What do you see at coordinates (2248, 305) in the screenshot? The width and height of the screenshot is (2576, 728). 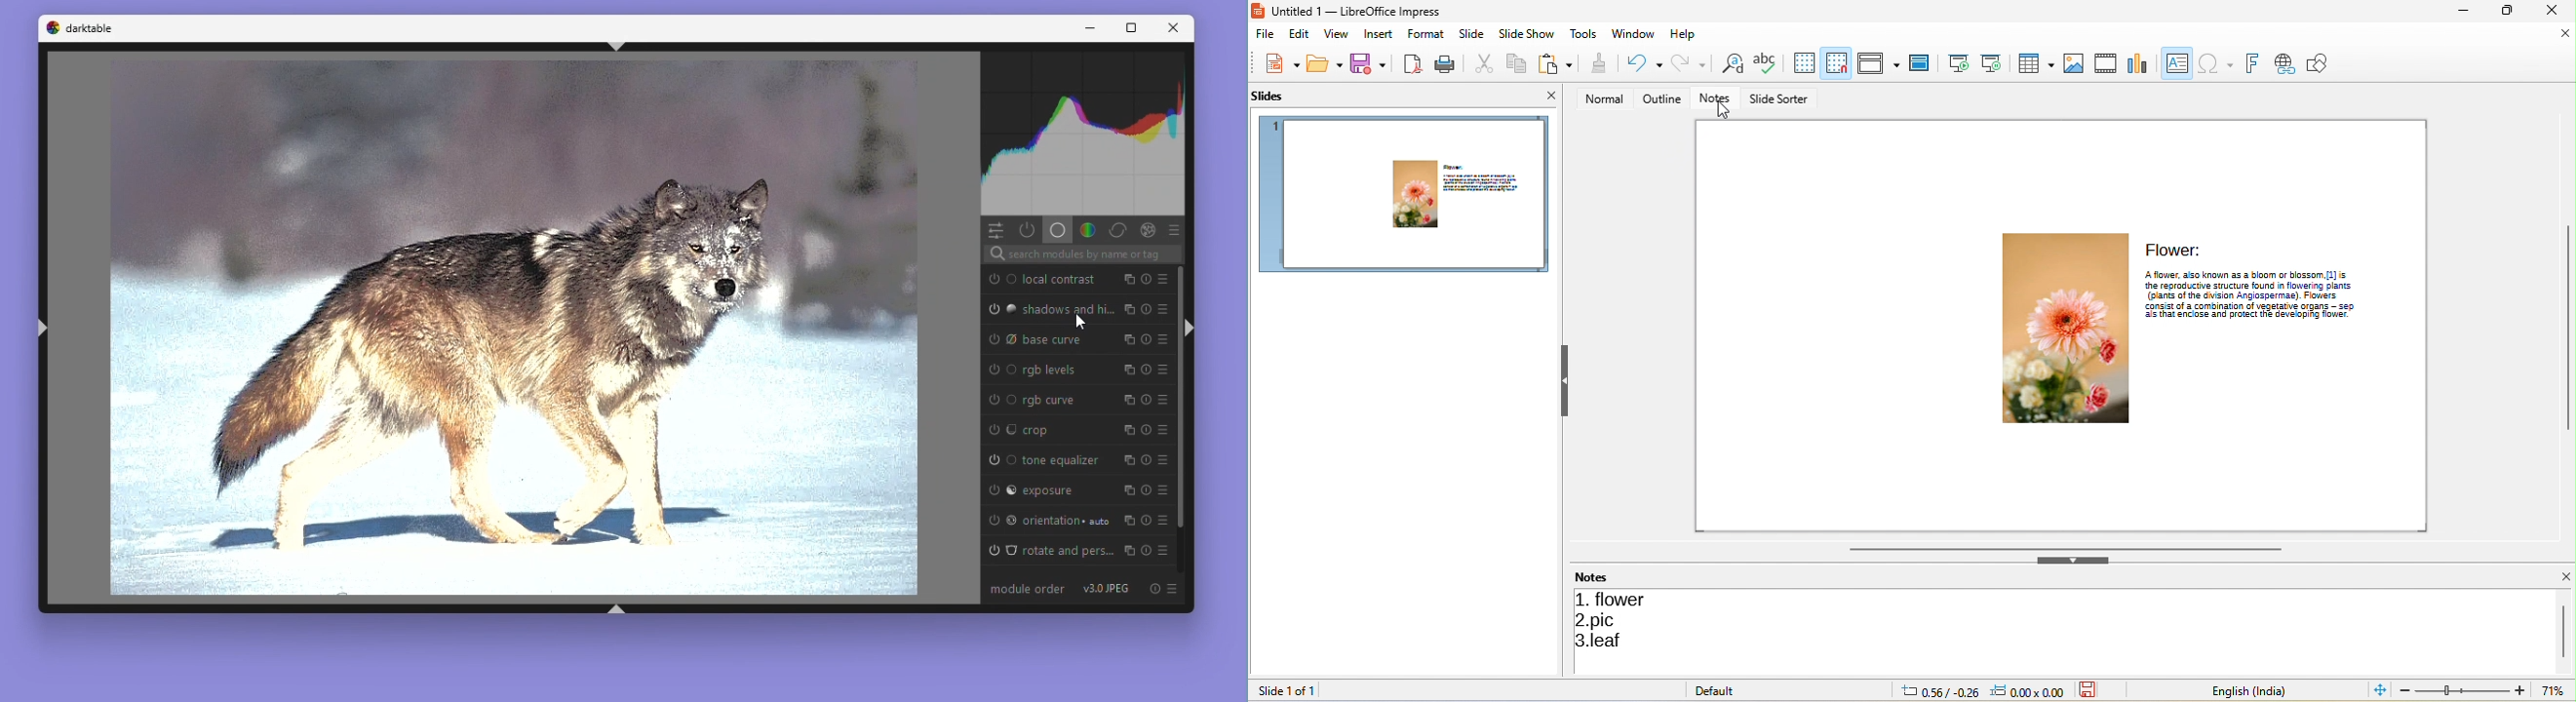 I see `CONES: Of Aa cOMDINALON Of vegetative Organs —- 380` at bounding box center [2248, 305].